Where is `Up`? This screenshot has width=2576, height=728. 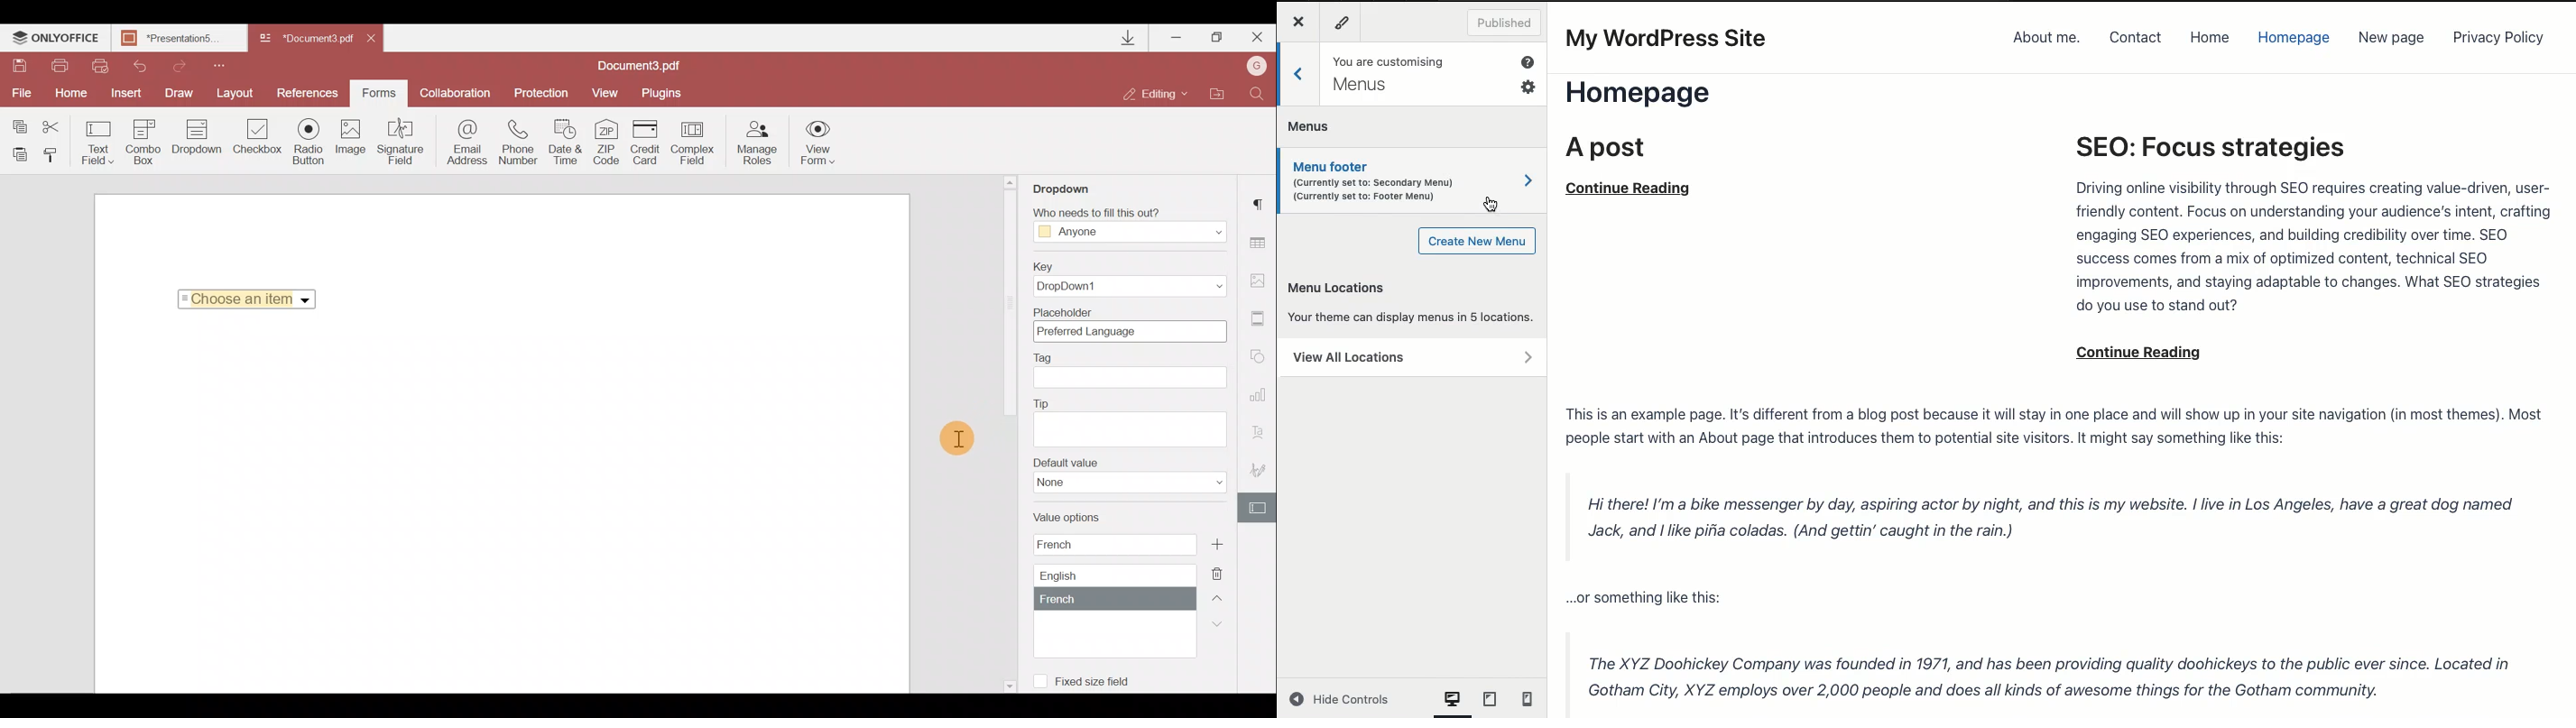
Up is located at coordinates (1221, 596).